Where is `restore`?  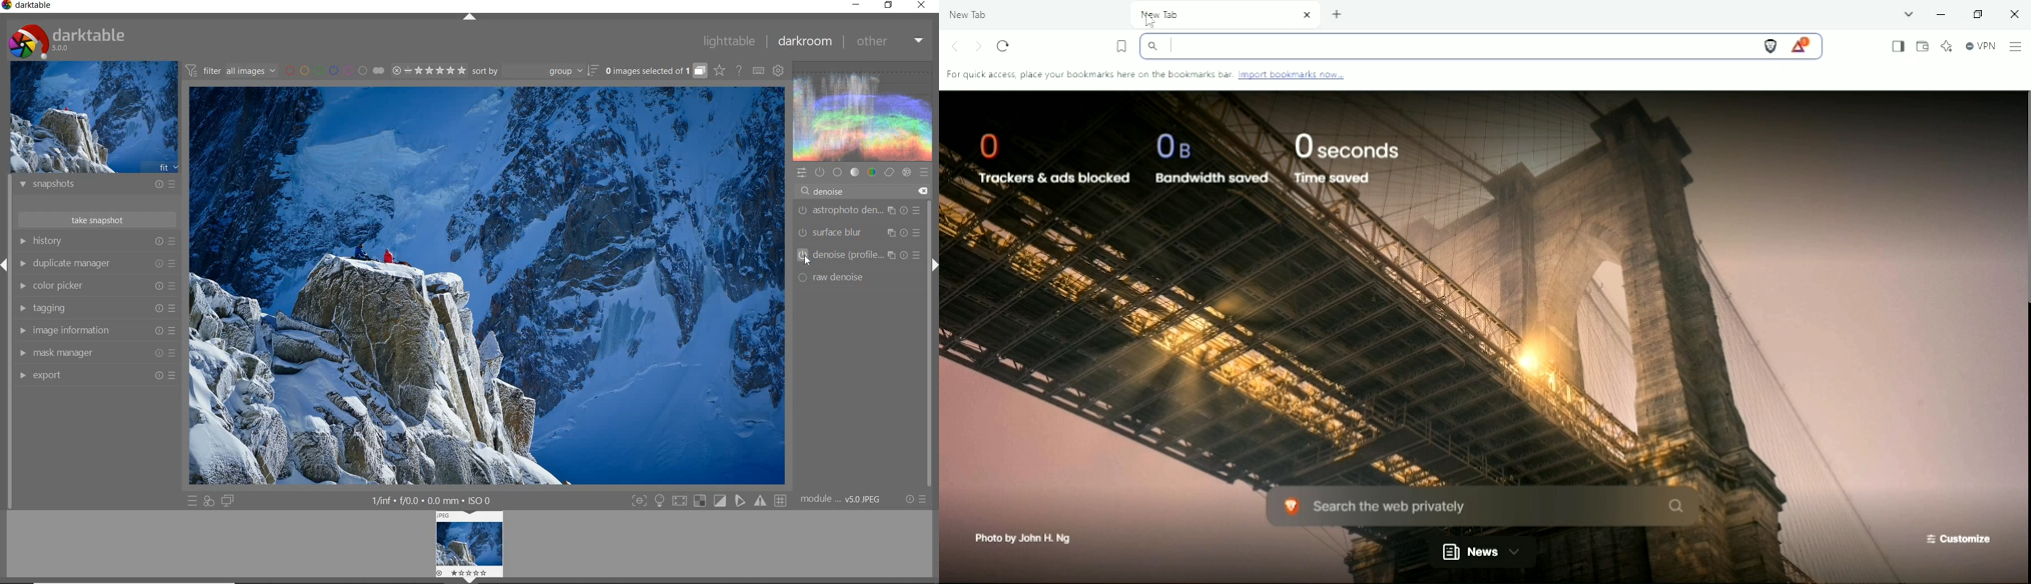
restore is located at coordinates (891, 6).